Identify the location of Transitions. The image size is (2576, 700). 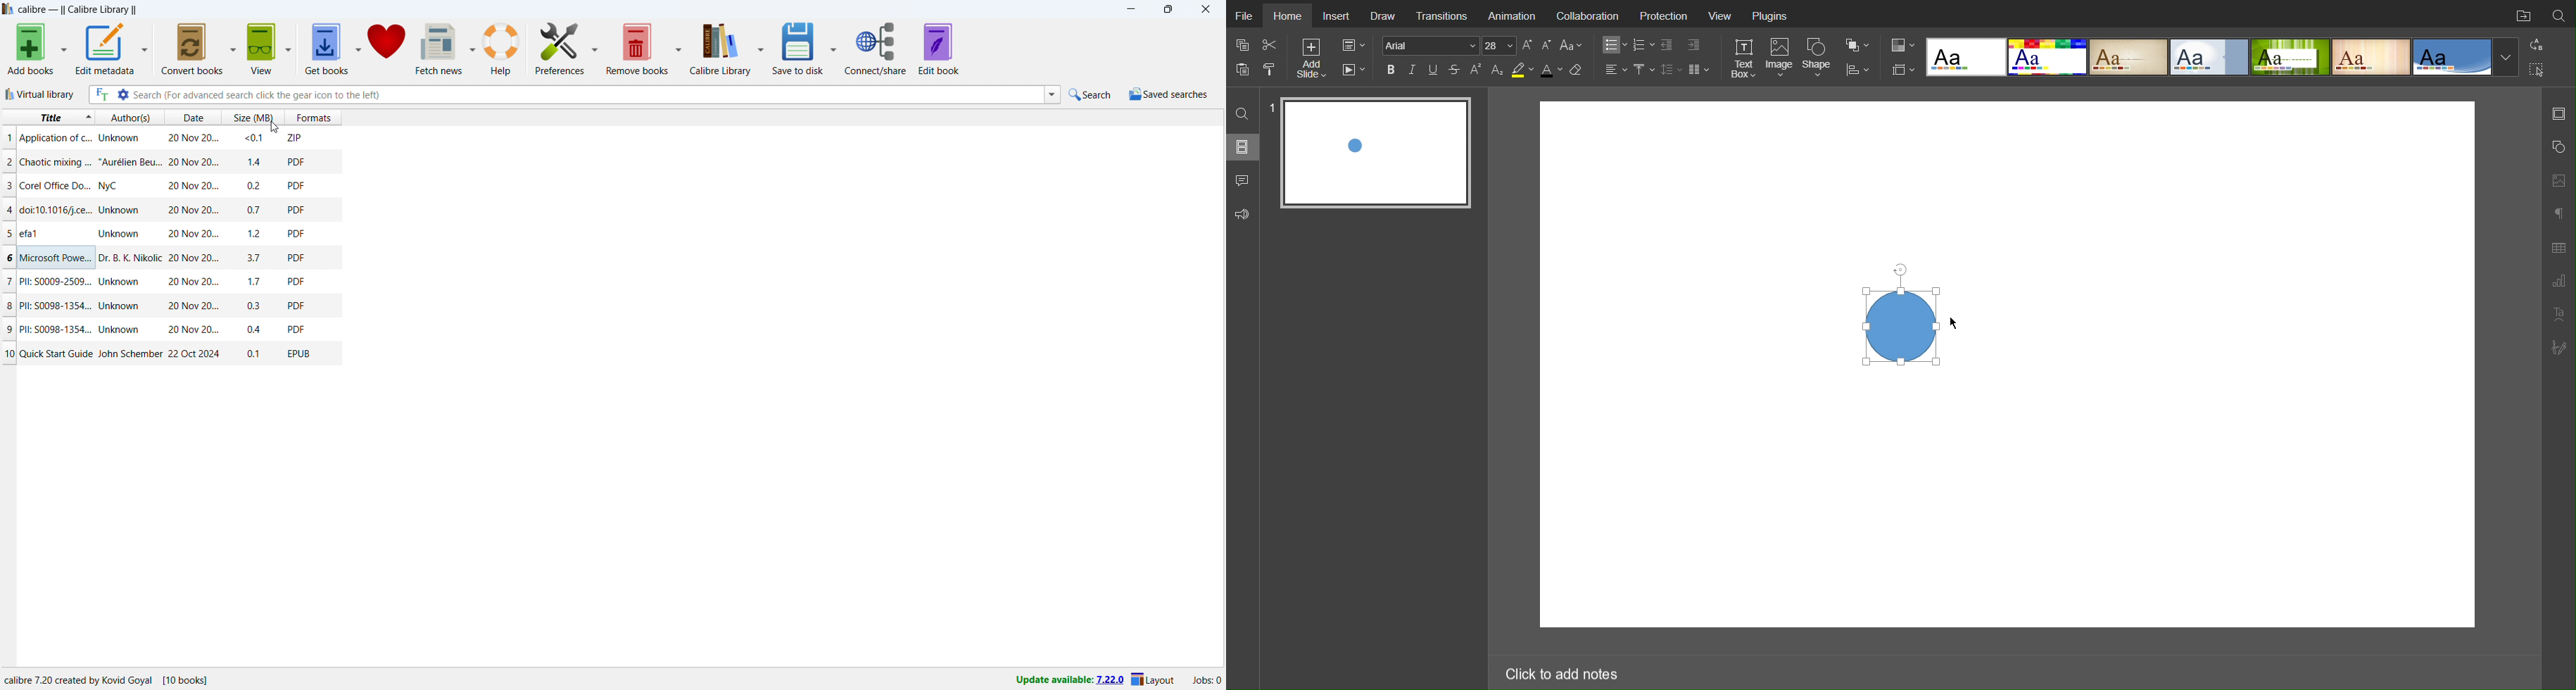
(1444, 13).